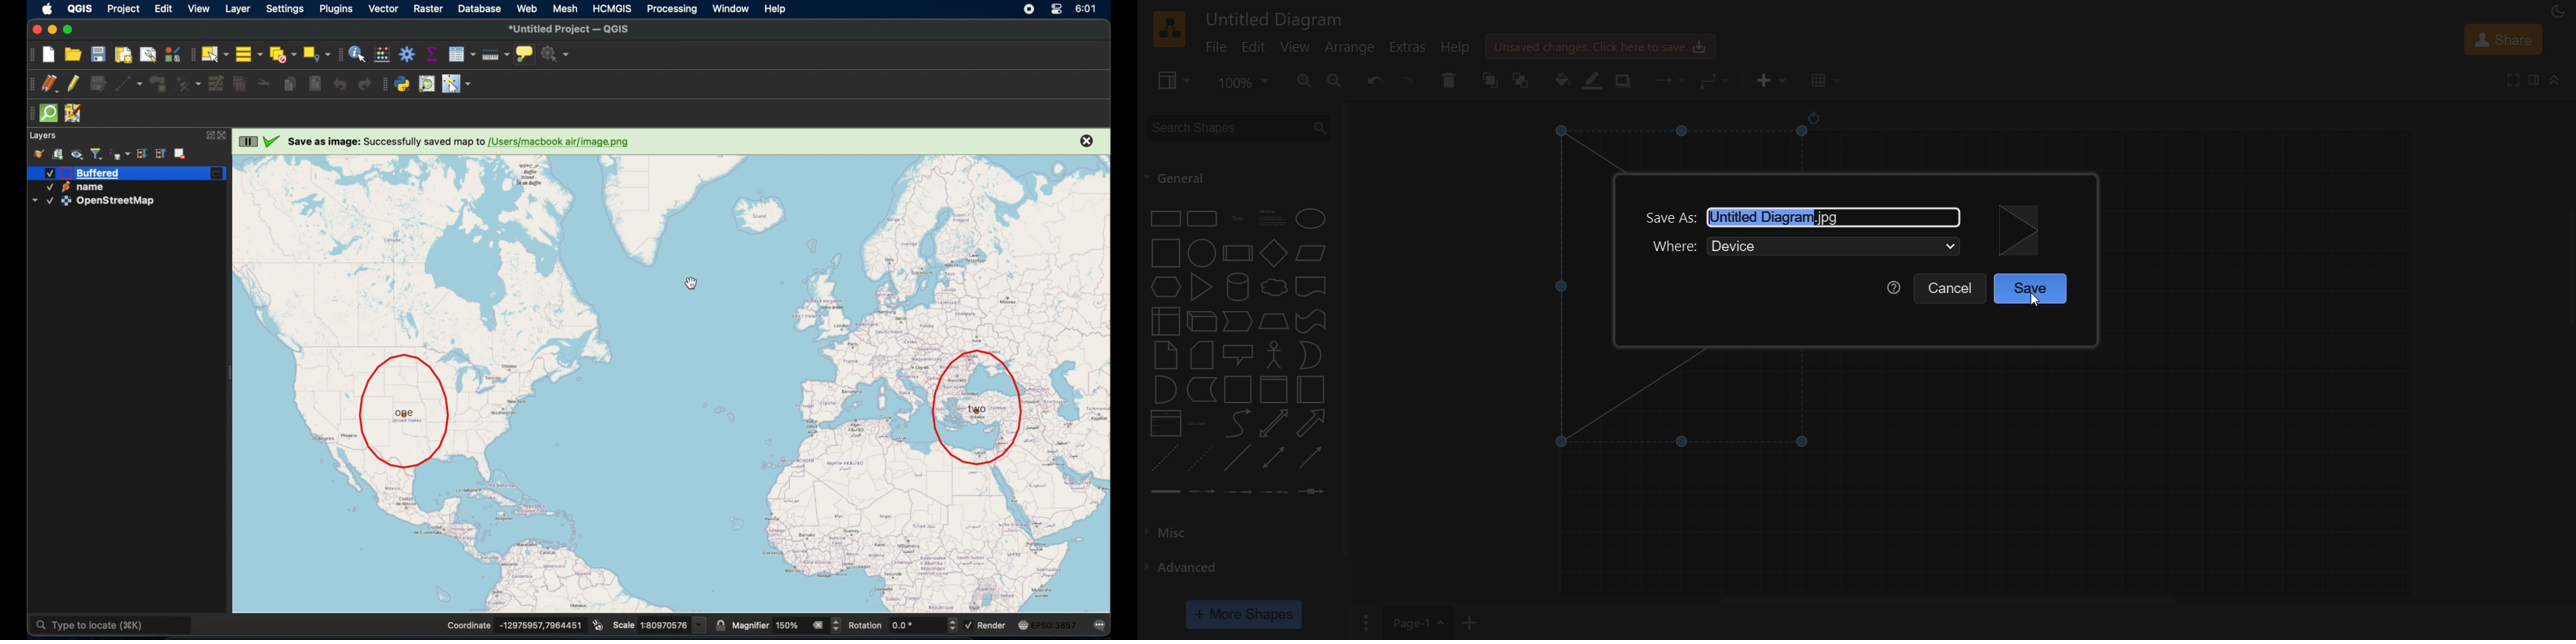  Describe the element at coordinates (1804, 250) in the screenshot. I see `where` at that location.